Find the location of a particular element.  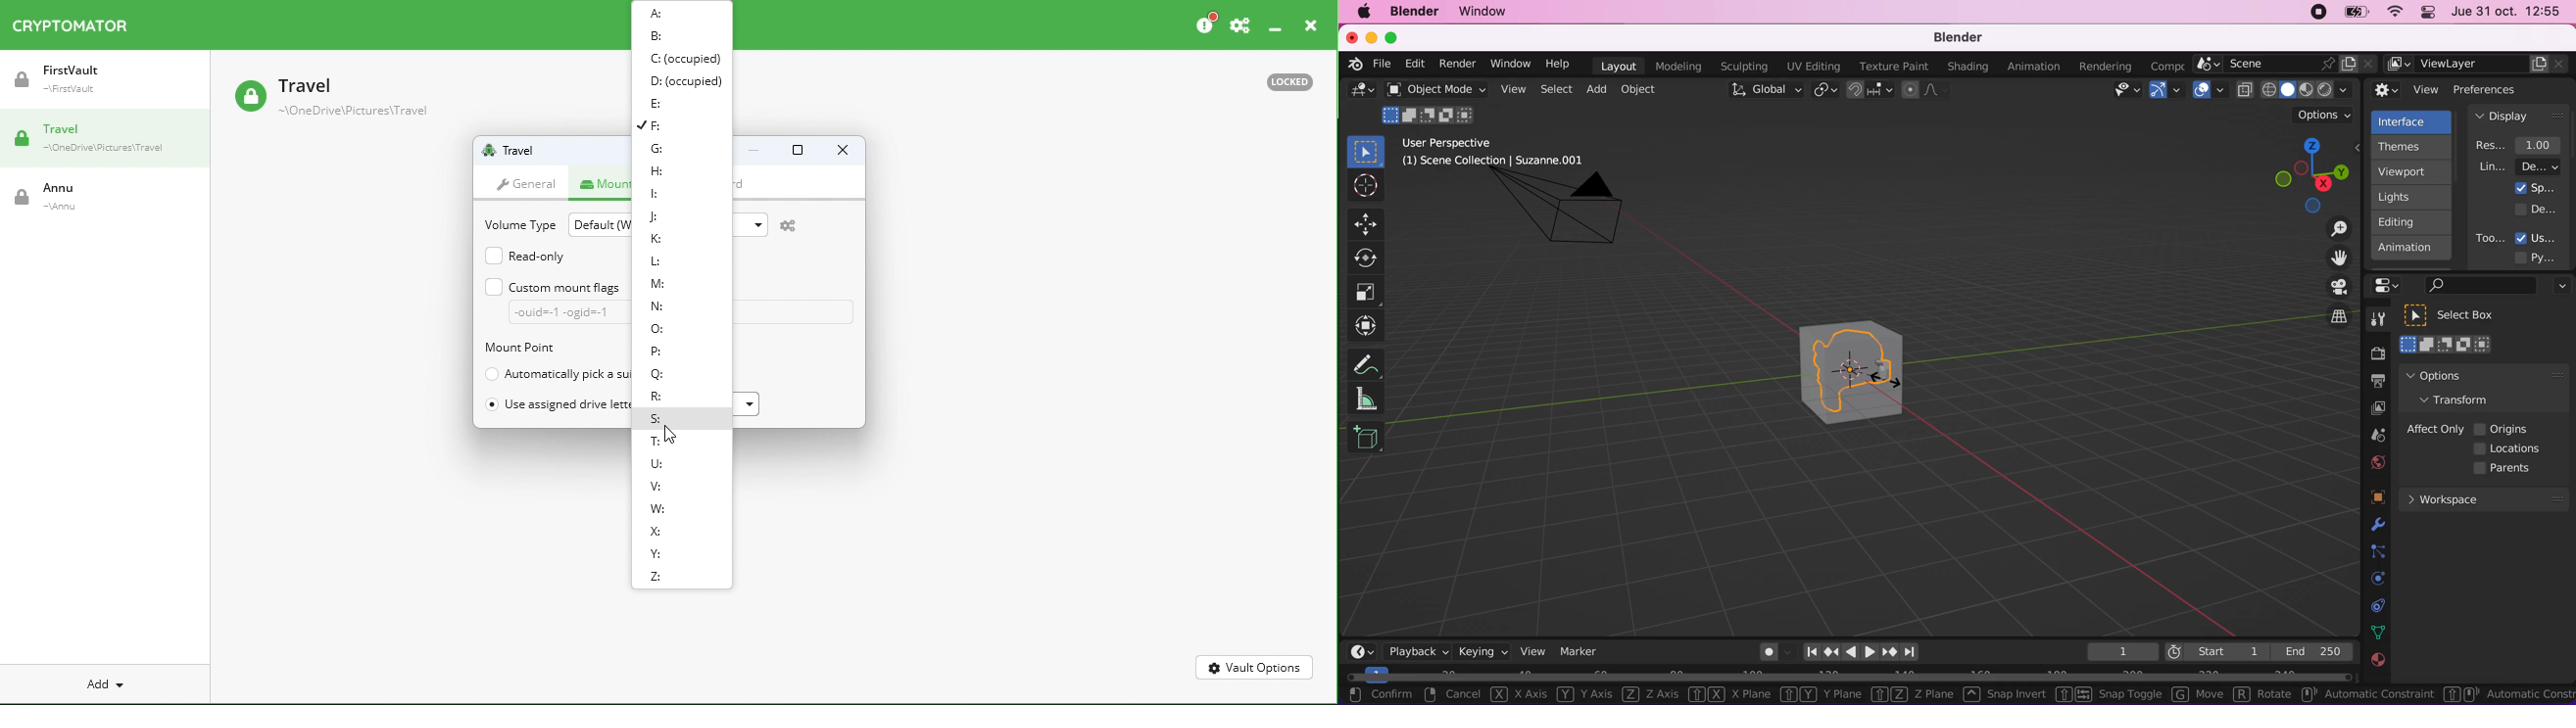

viewport shading is located at coordinates (2297, 89).